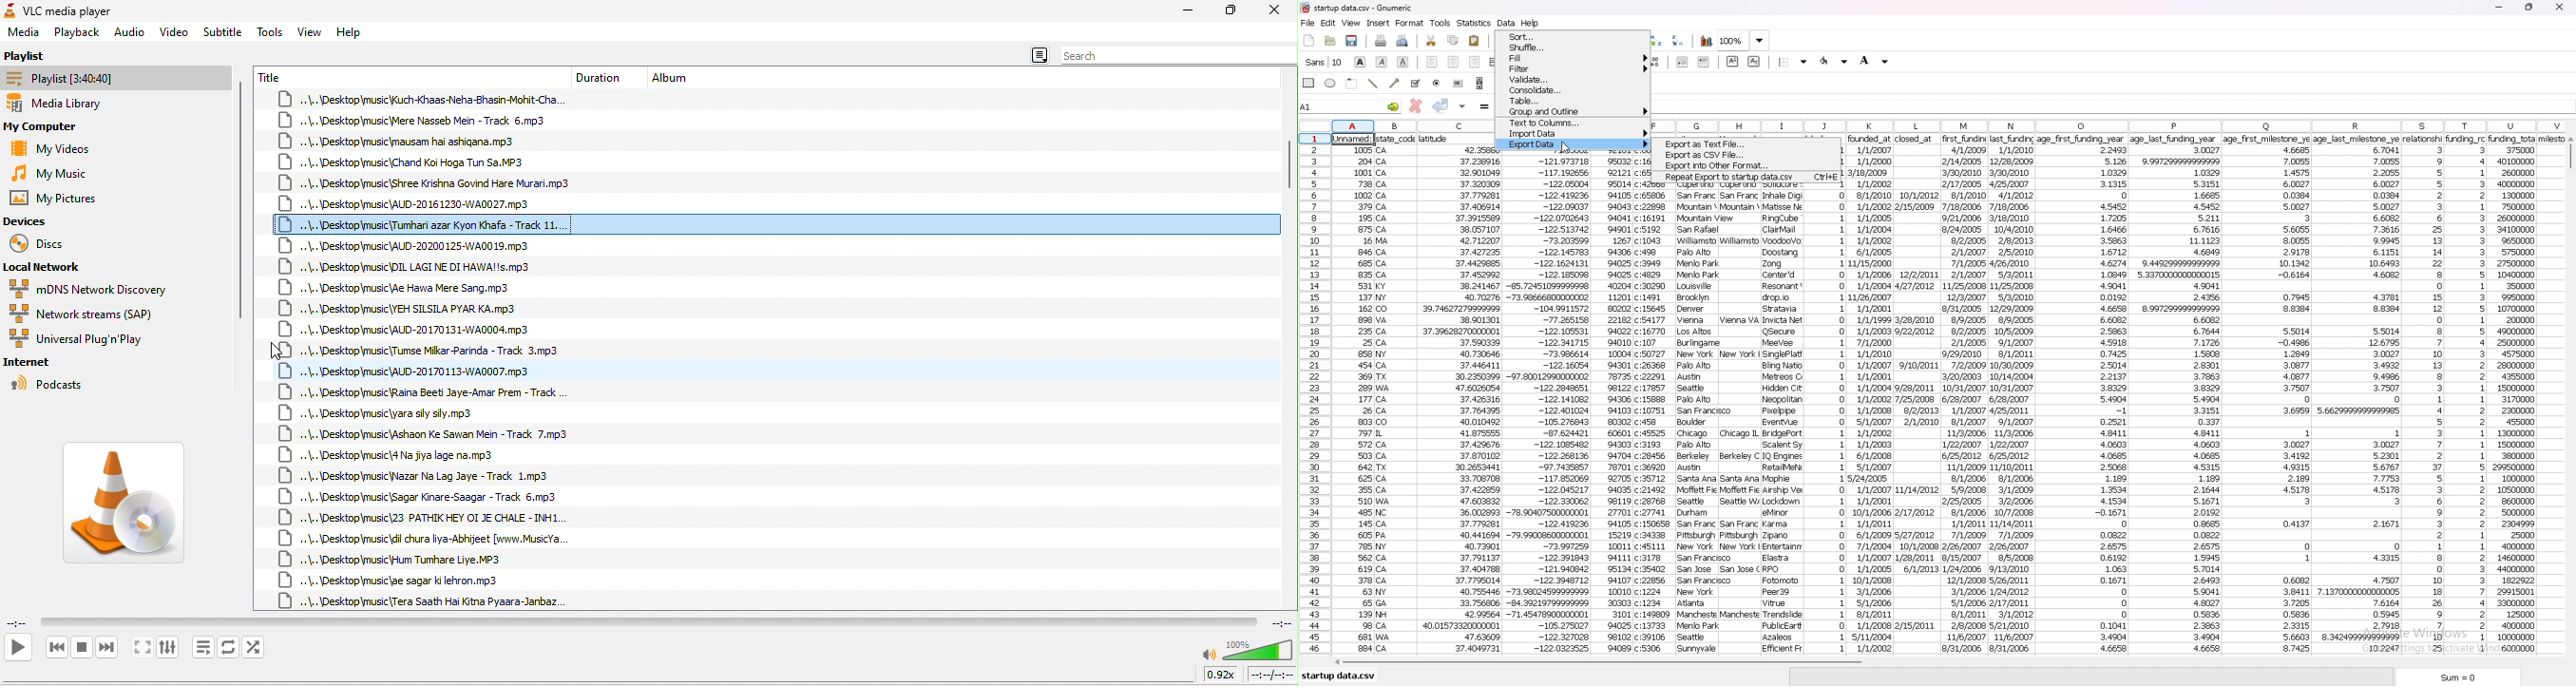  What do you see at coordinates (114, 77) in the screenshot?
I see `playlist [3:34:32]` at bounding box center [114, 77].